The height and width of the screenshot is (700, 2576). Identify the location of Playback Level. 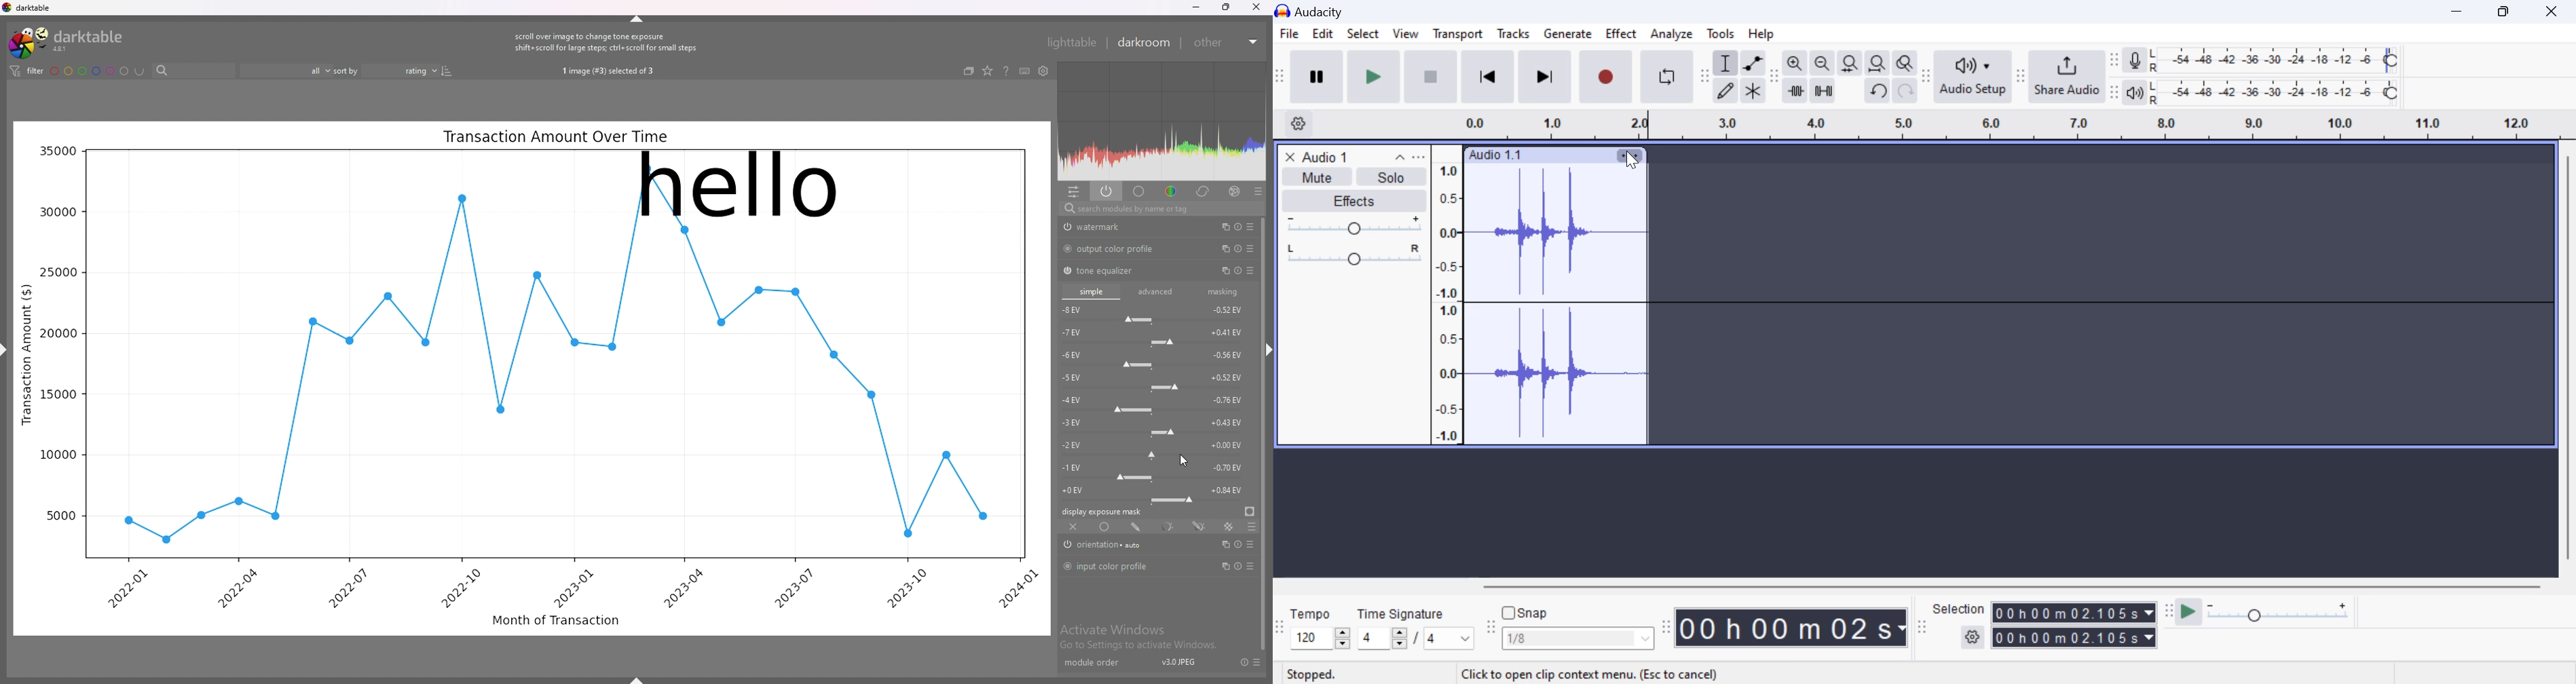
(2274, 93).